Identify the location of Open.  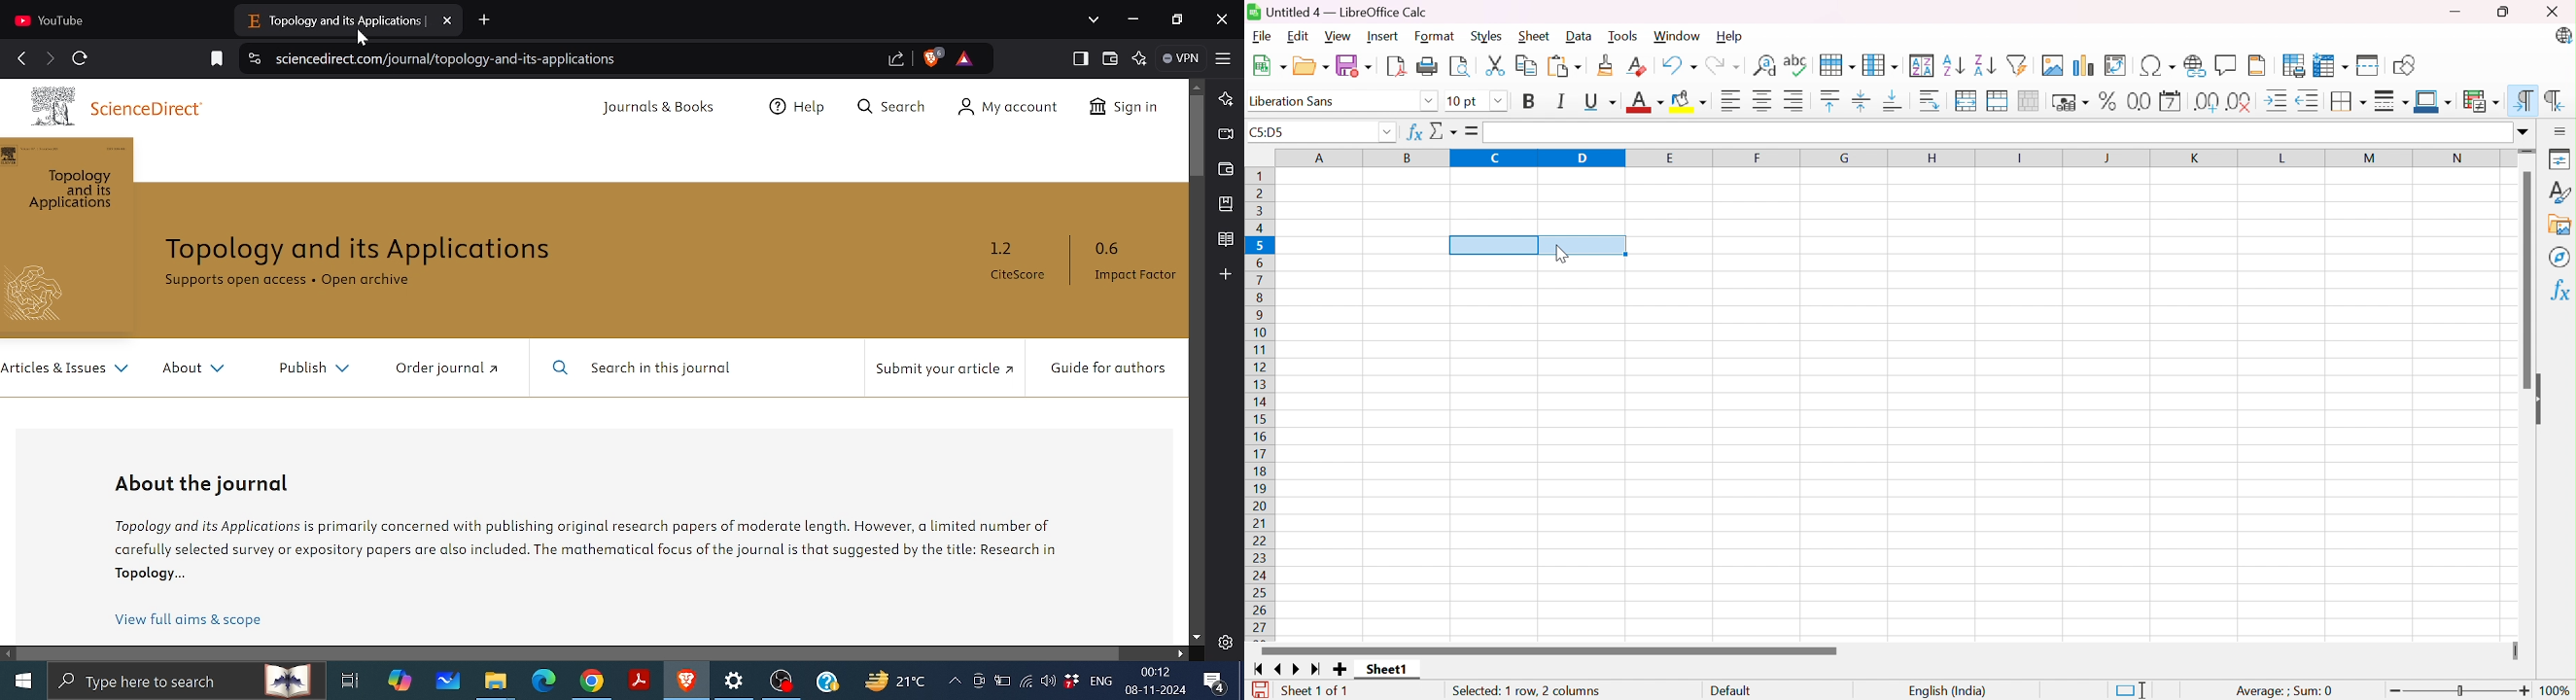
(1312, 65).